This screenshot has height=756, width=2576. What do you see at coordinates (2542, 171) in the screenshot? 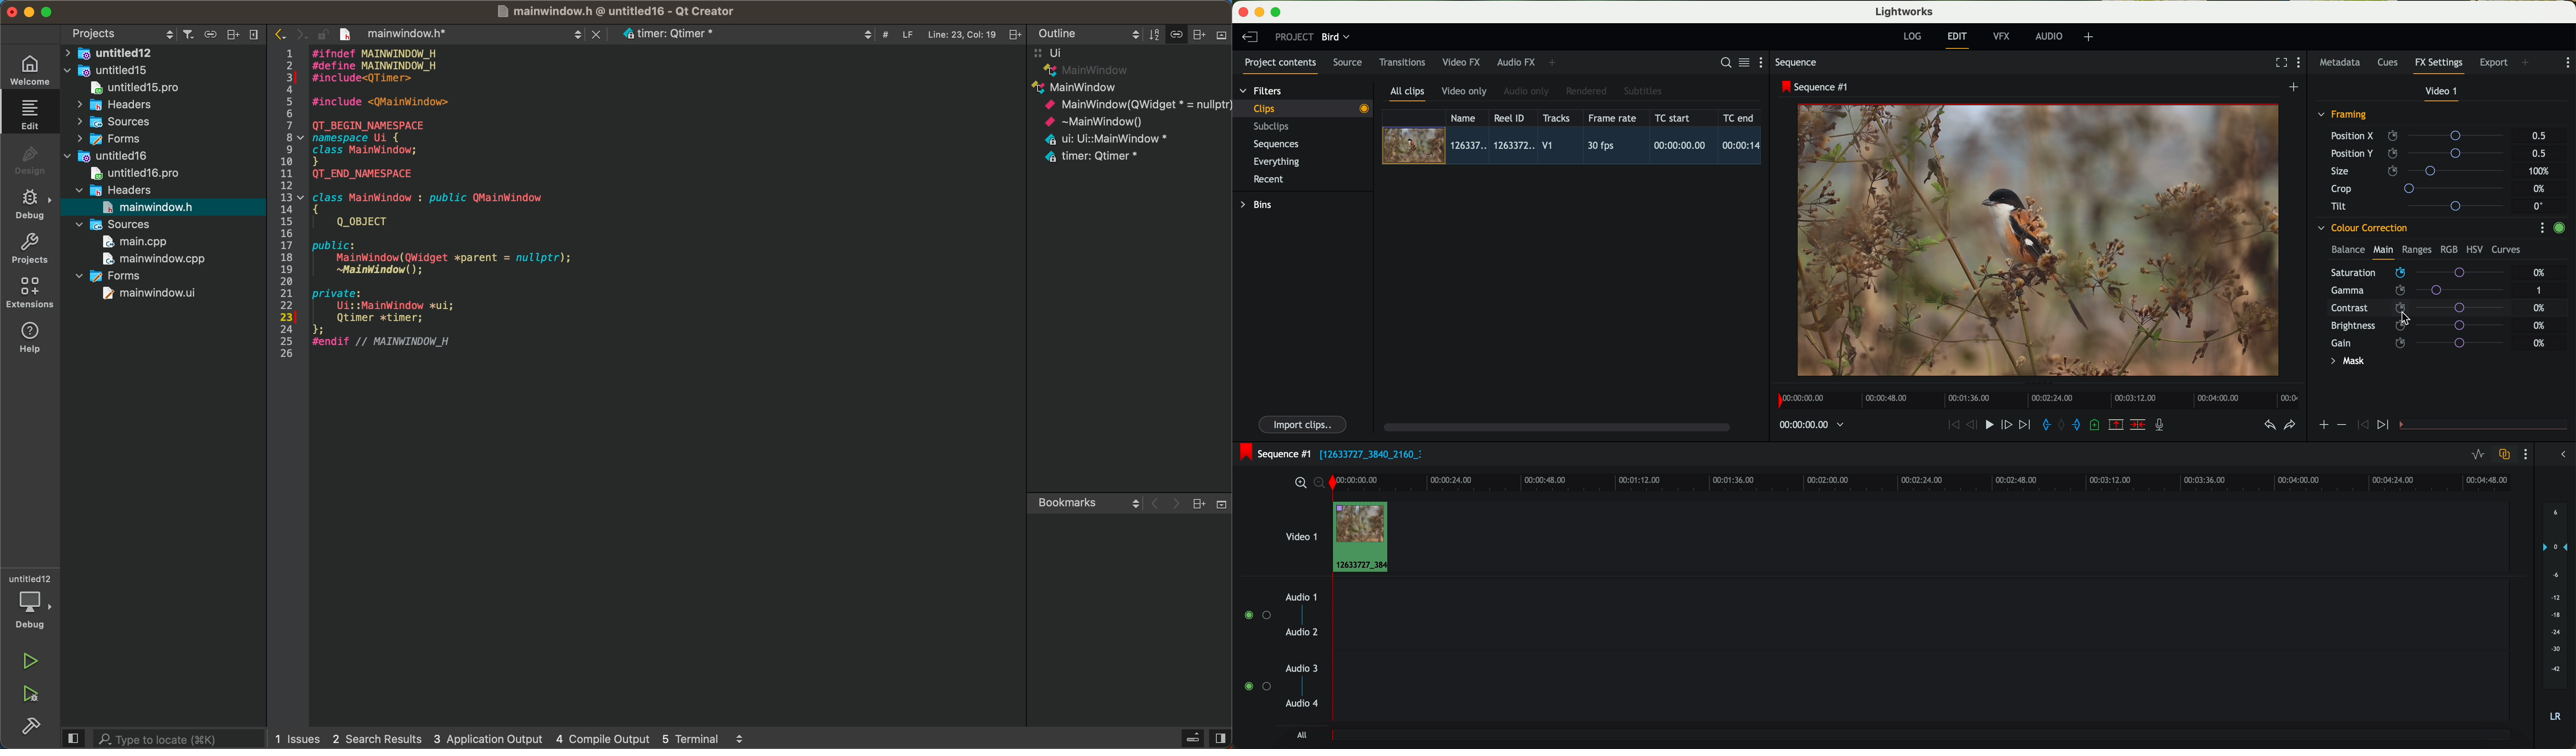
I see `100%` at bounding box center [2542, 171].